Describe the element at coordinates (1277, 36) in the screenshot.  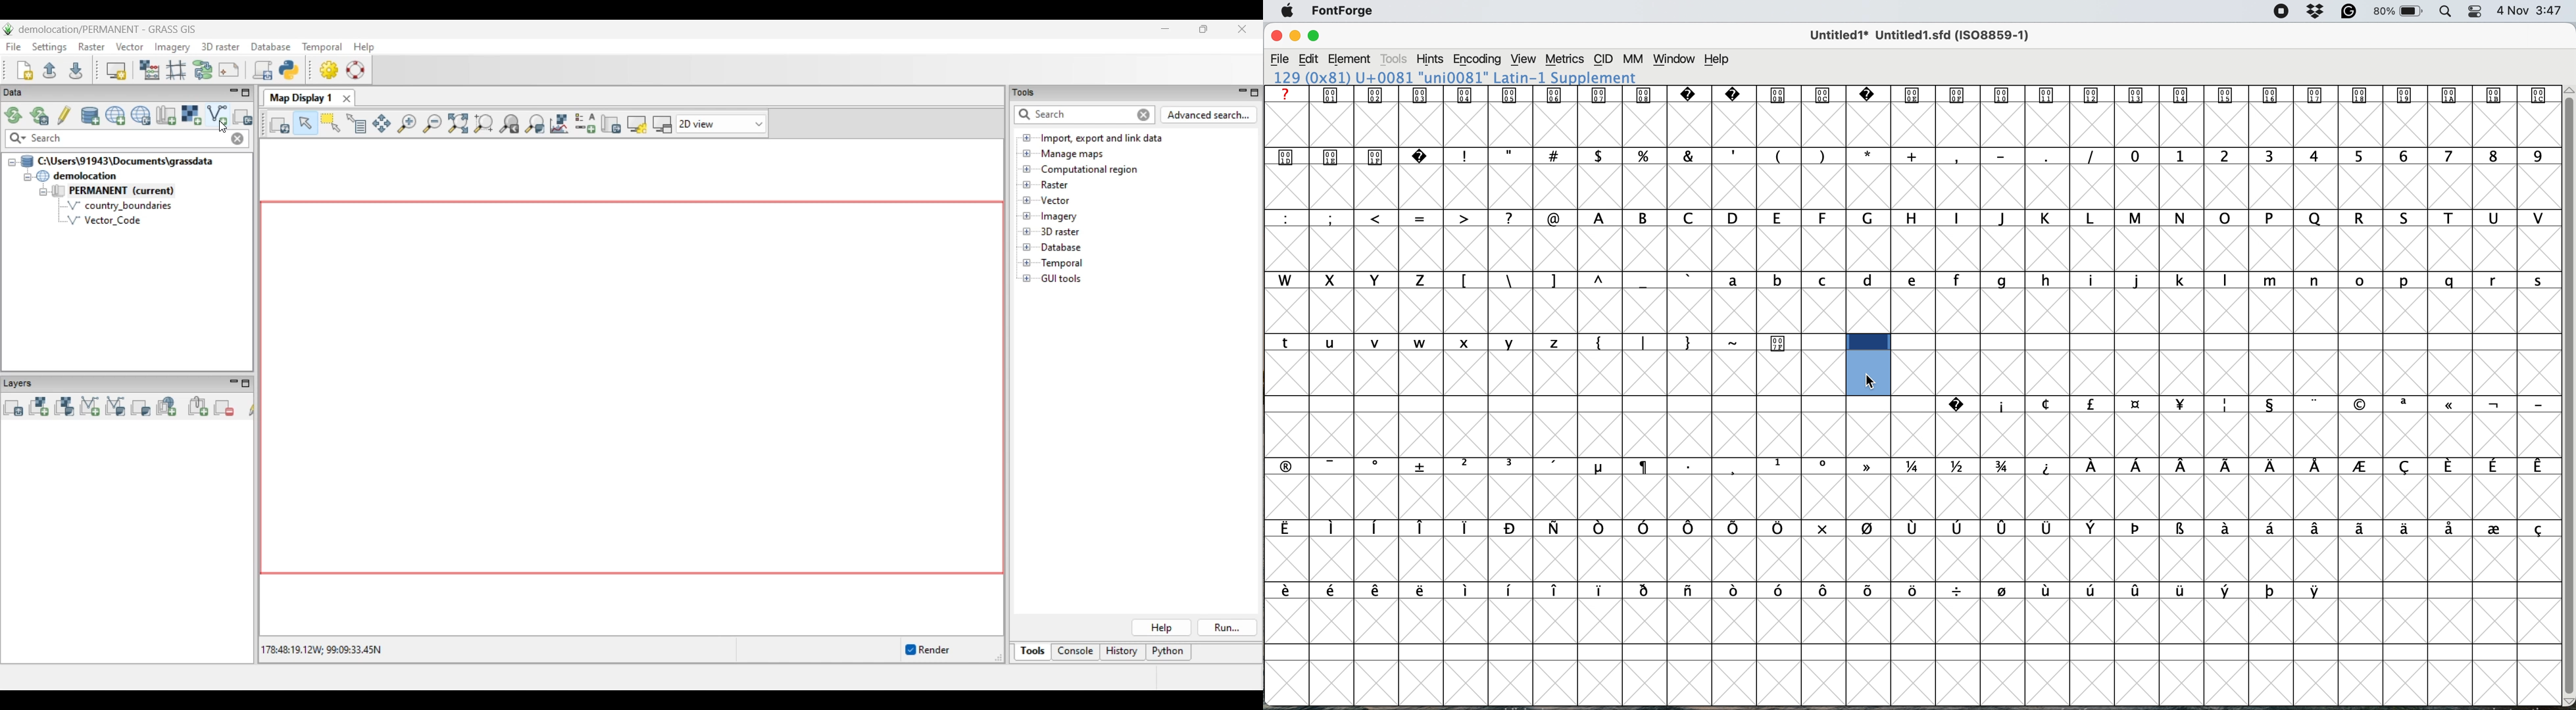
I see `Close` at that location.